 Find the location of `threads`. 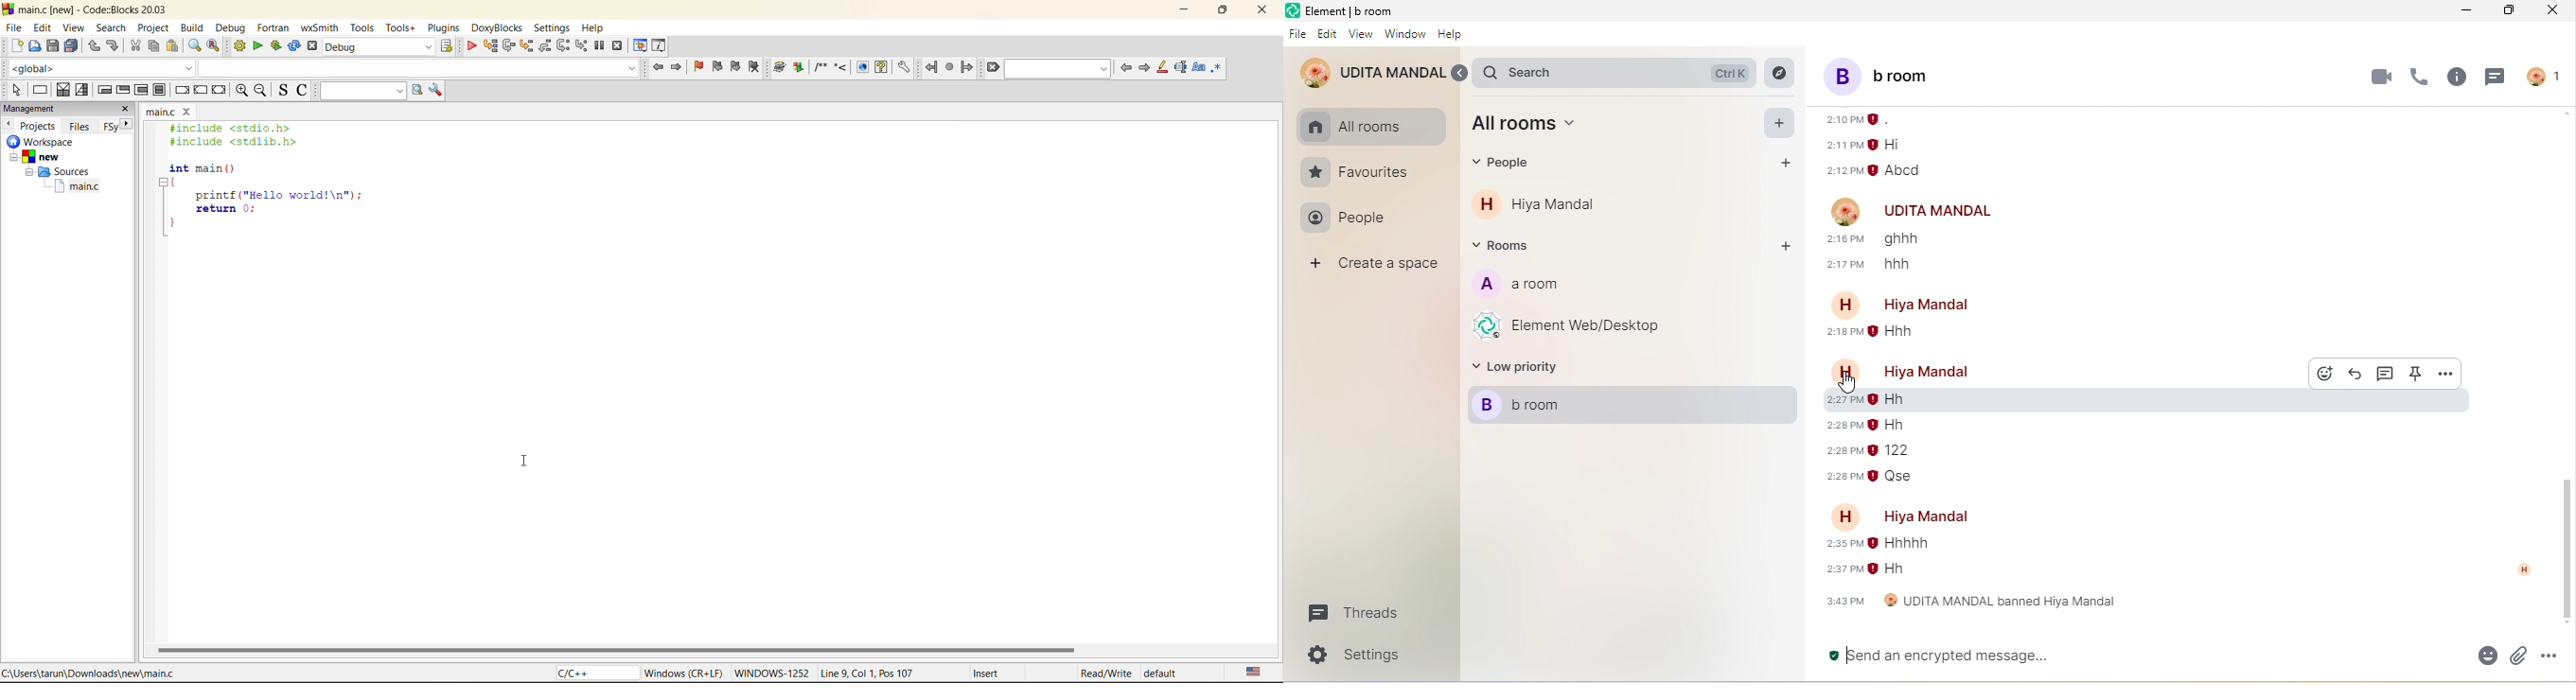

threads is located at coordinates (2494, 76).